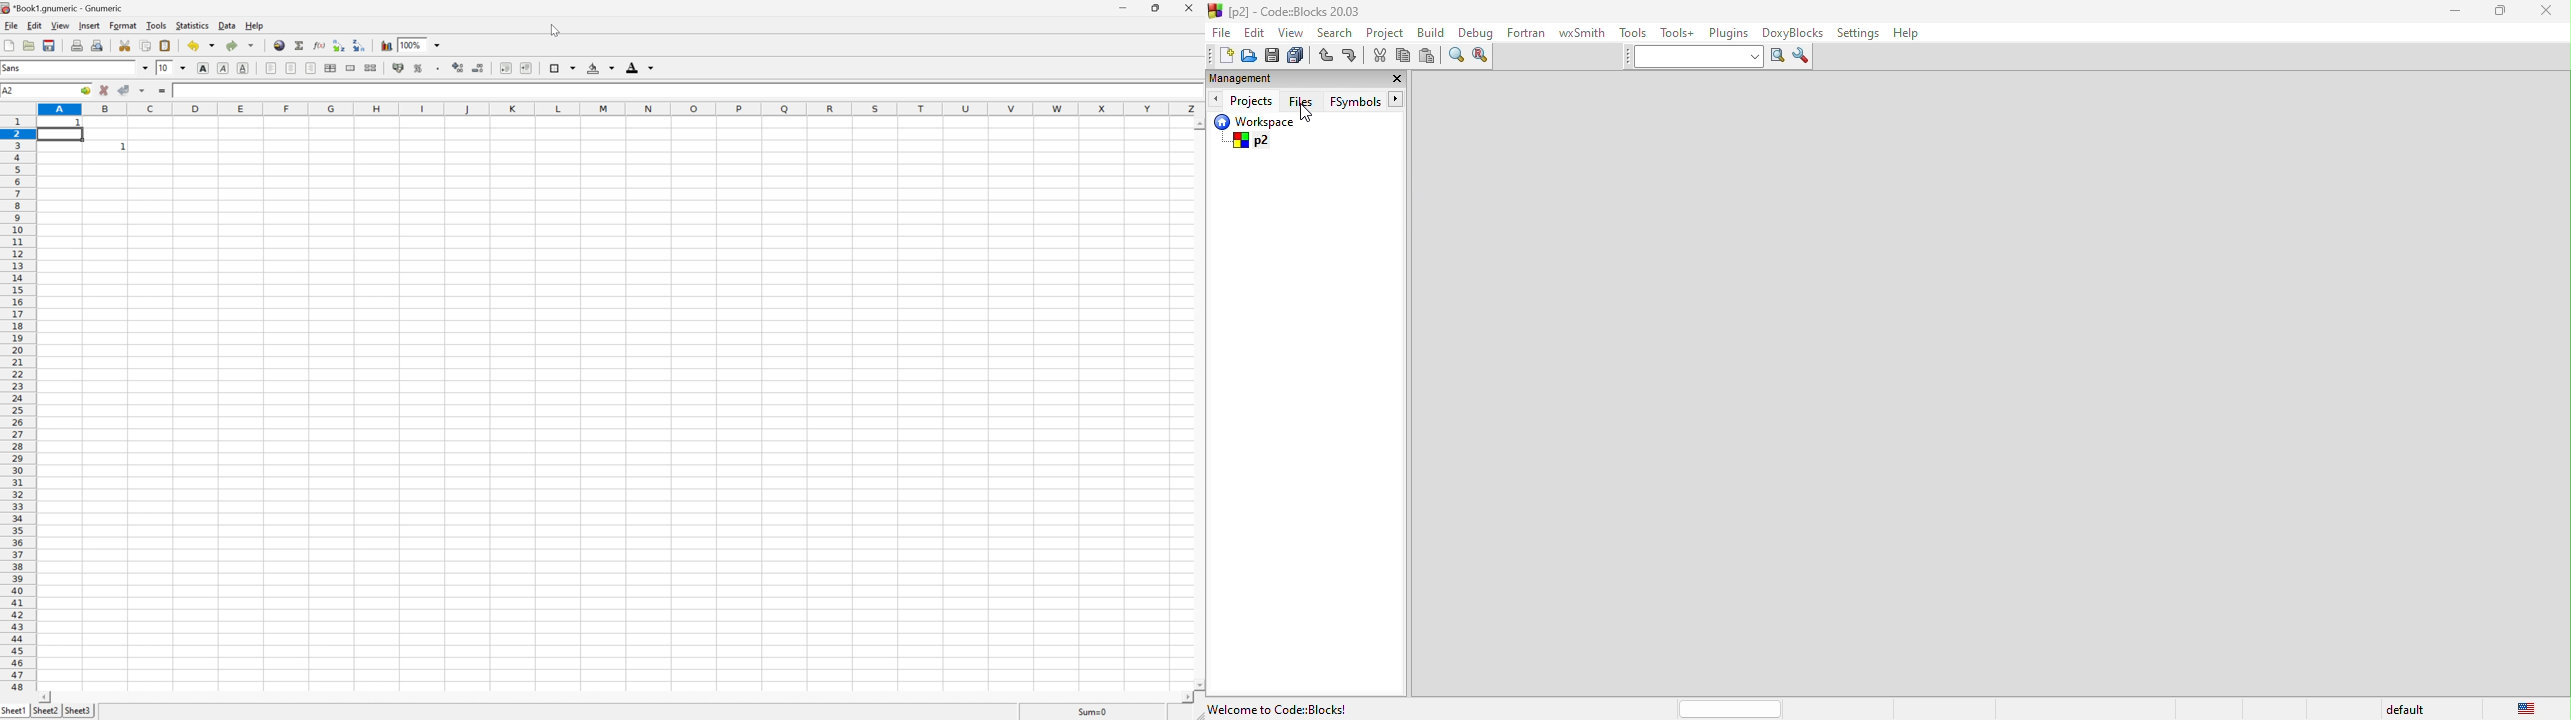 The width and height of the screenshot is (2576, 728). I want to click on format, so click(123, 26).